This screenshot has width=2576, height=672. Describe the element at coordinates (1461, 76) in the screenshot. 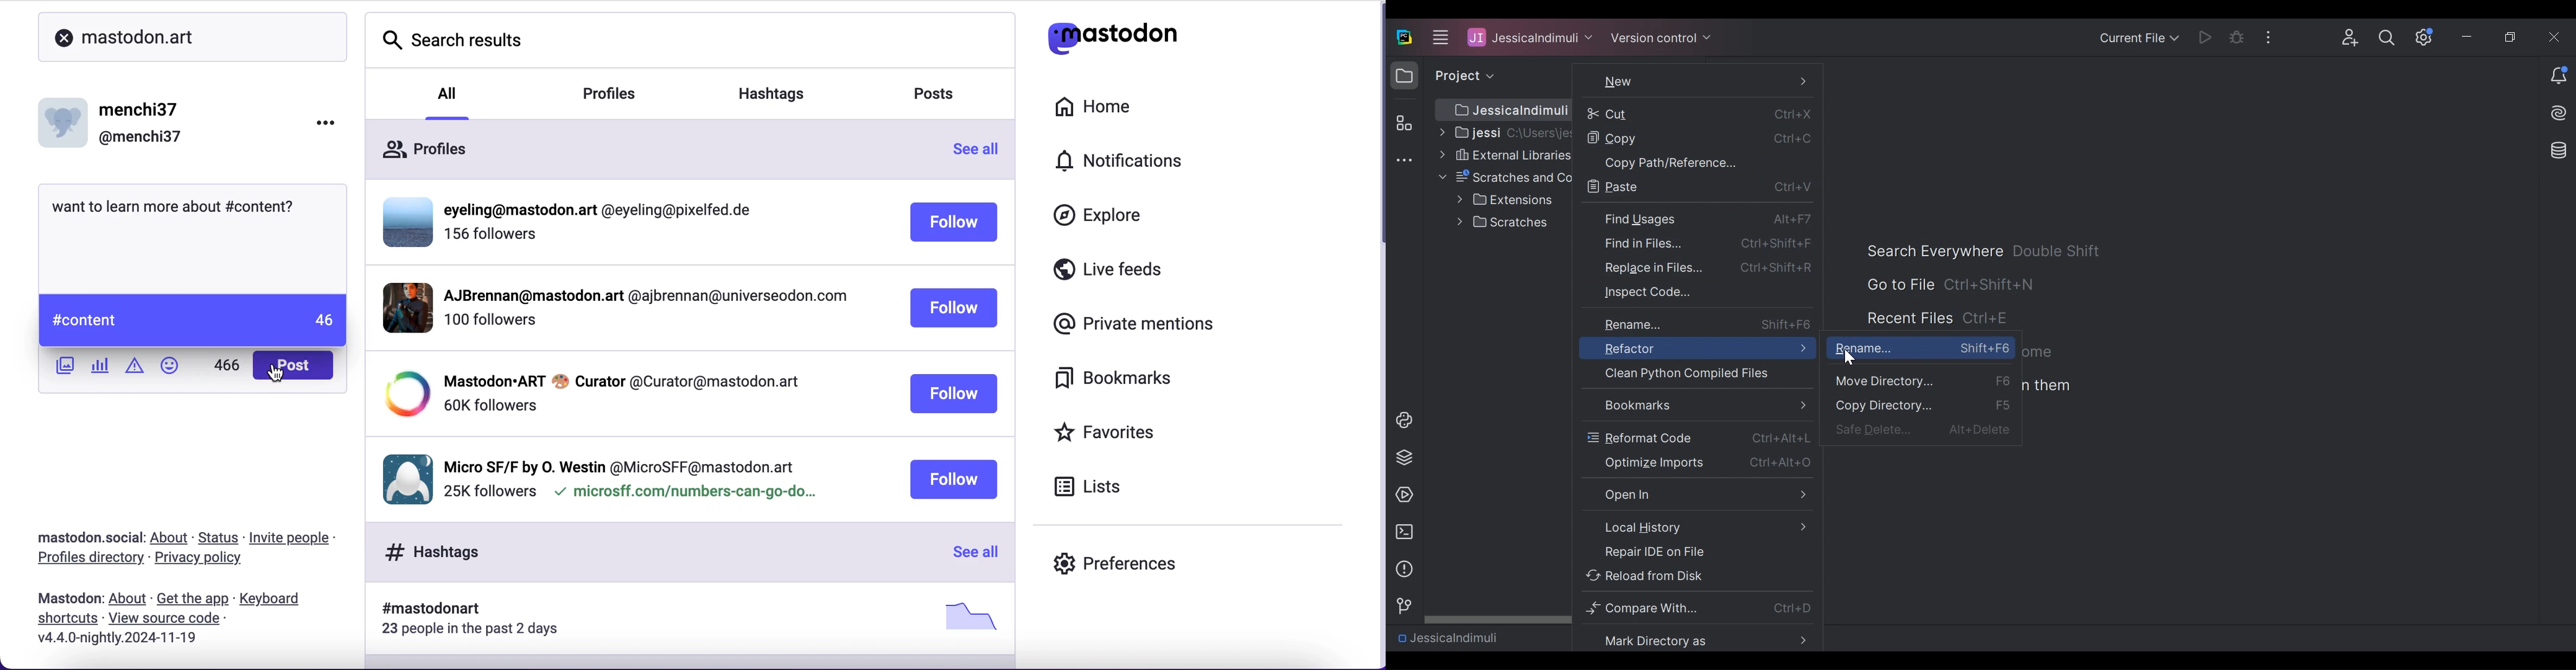

I see `project view` at that location.